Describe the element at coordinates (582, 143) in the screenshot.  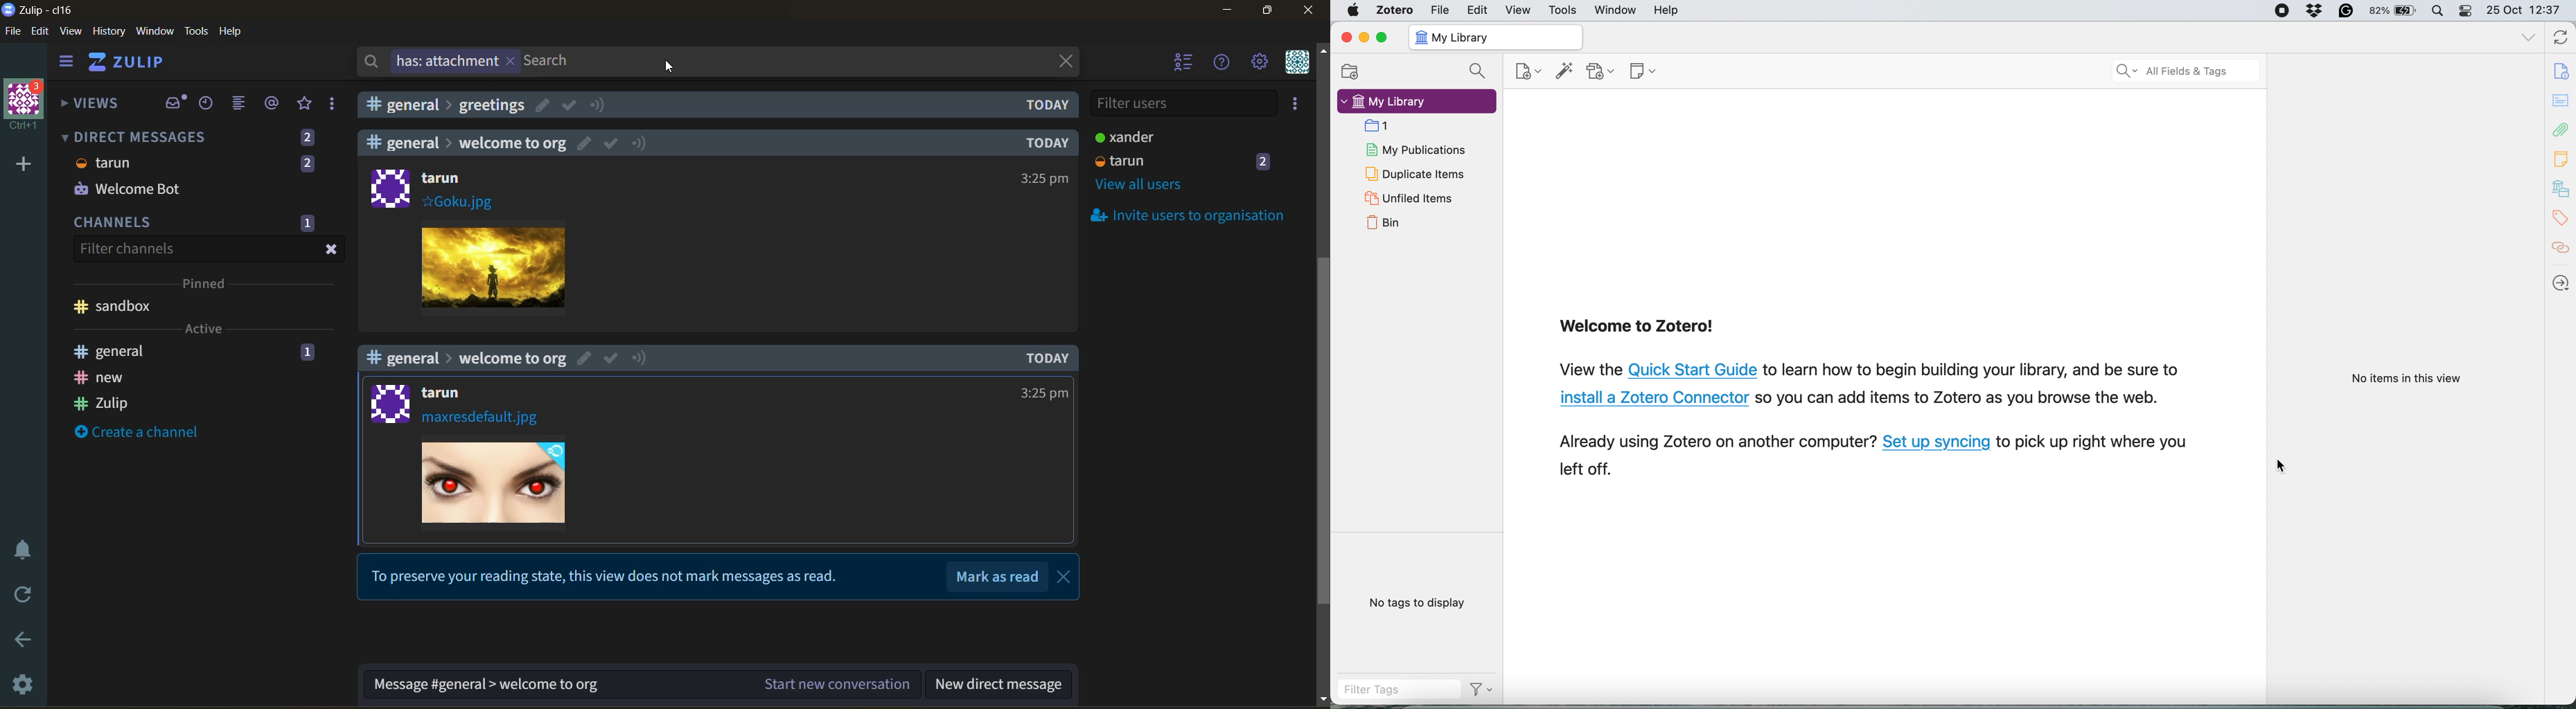
I see `edit ` at that location.